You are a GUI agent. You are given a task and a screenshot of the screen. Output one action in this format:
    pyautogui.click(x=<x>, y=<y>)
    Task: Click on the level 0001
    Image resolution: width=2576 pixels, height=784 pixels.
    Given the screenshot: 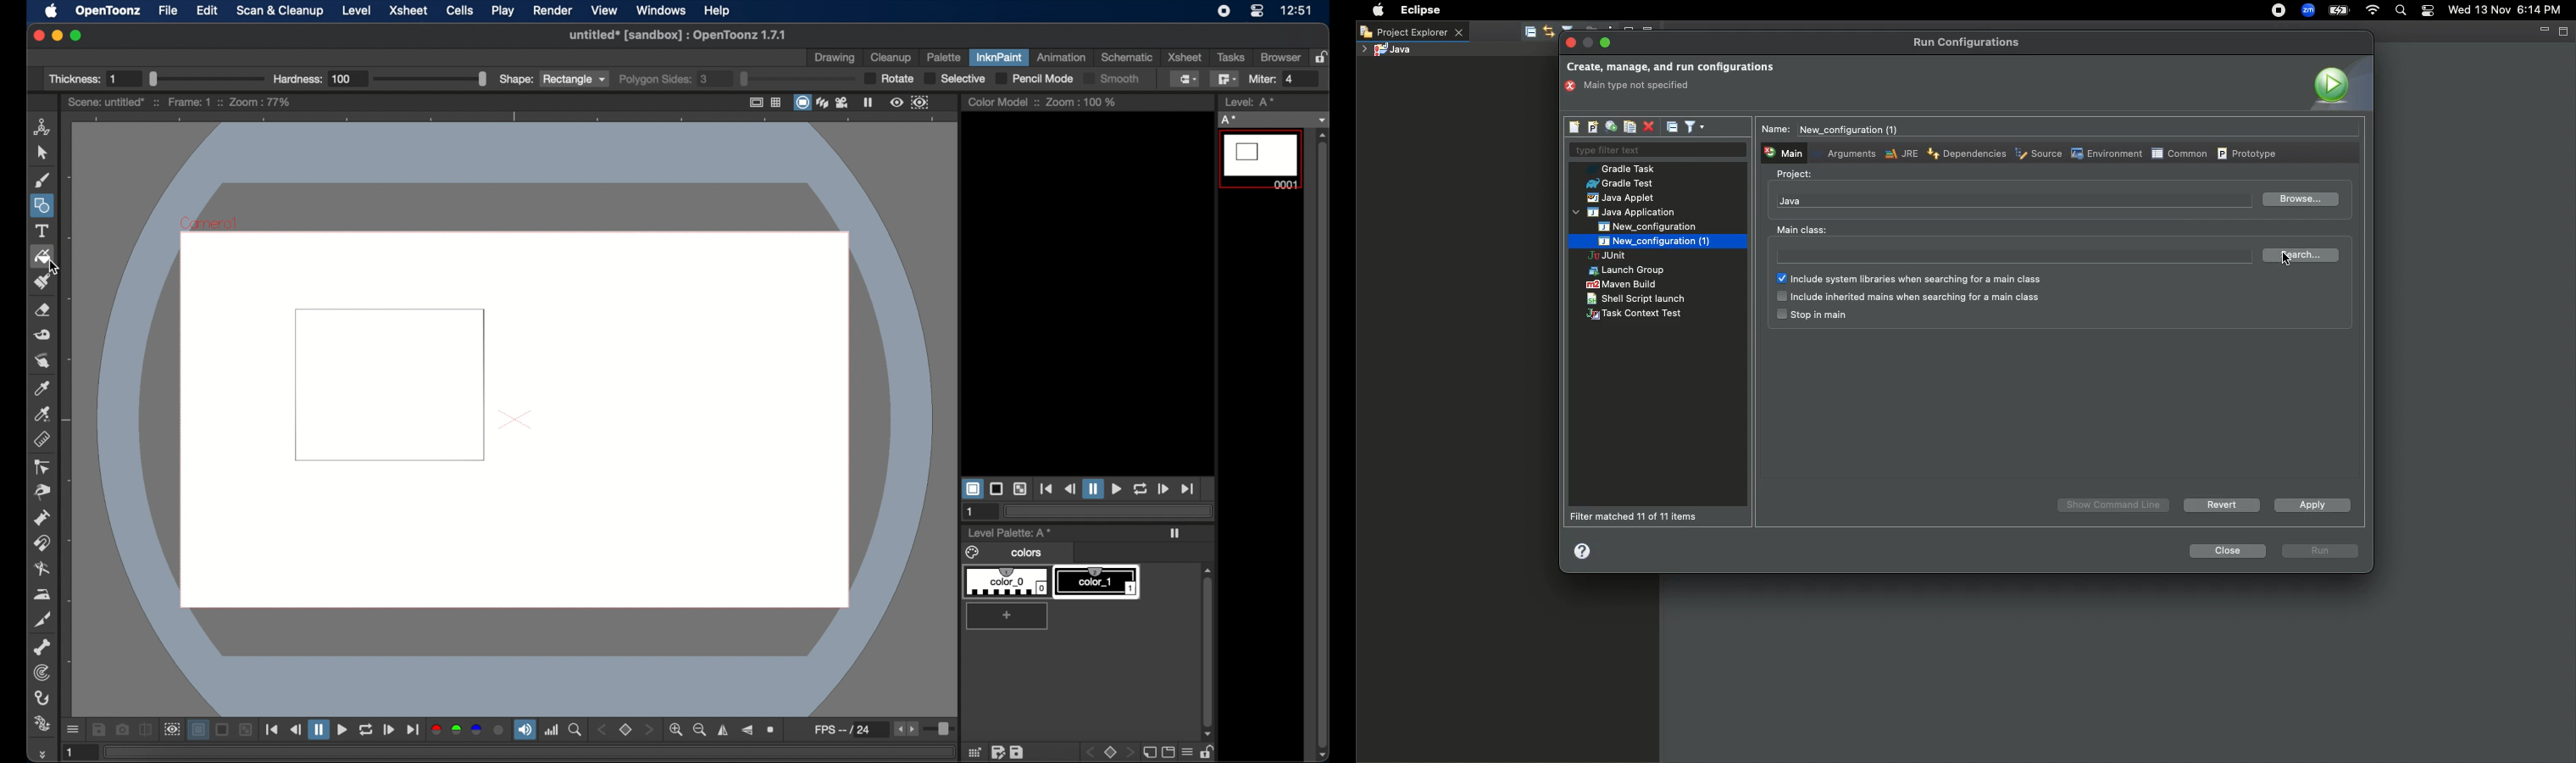 What is the action you would take?
    pyautogui.click(x=1263, y=160)
    